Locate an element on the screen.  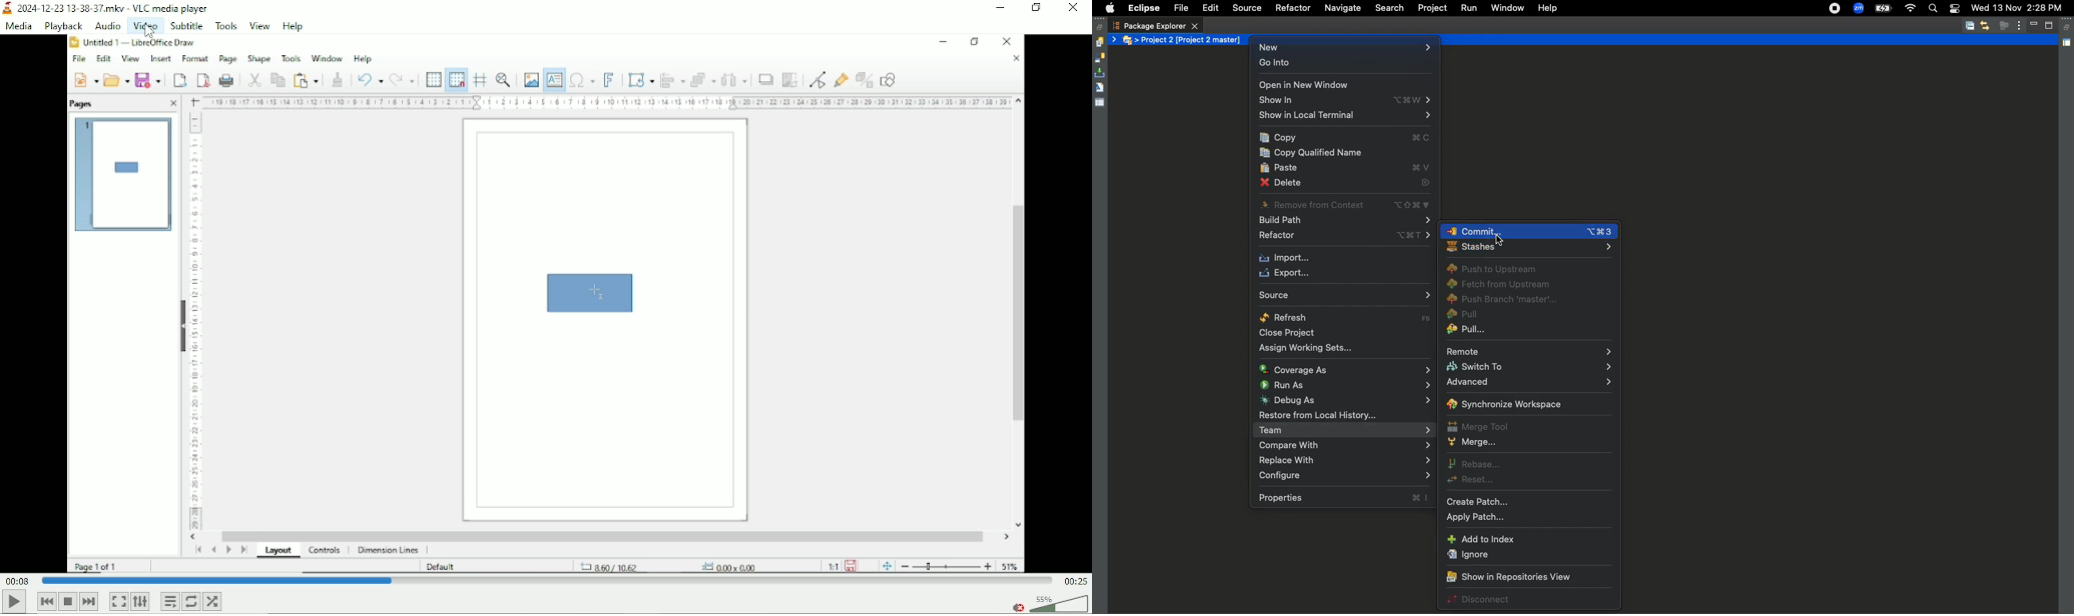
Reset is located at coordinates (1473, 481).